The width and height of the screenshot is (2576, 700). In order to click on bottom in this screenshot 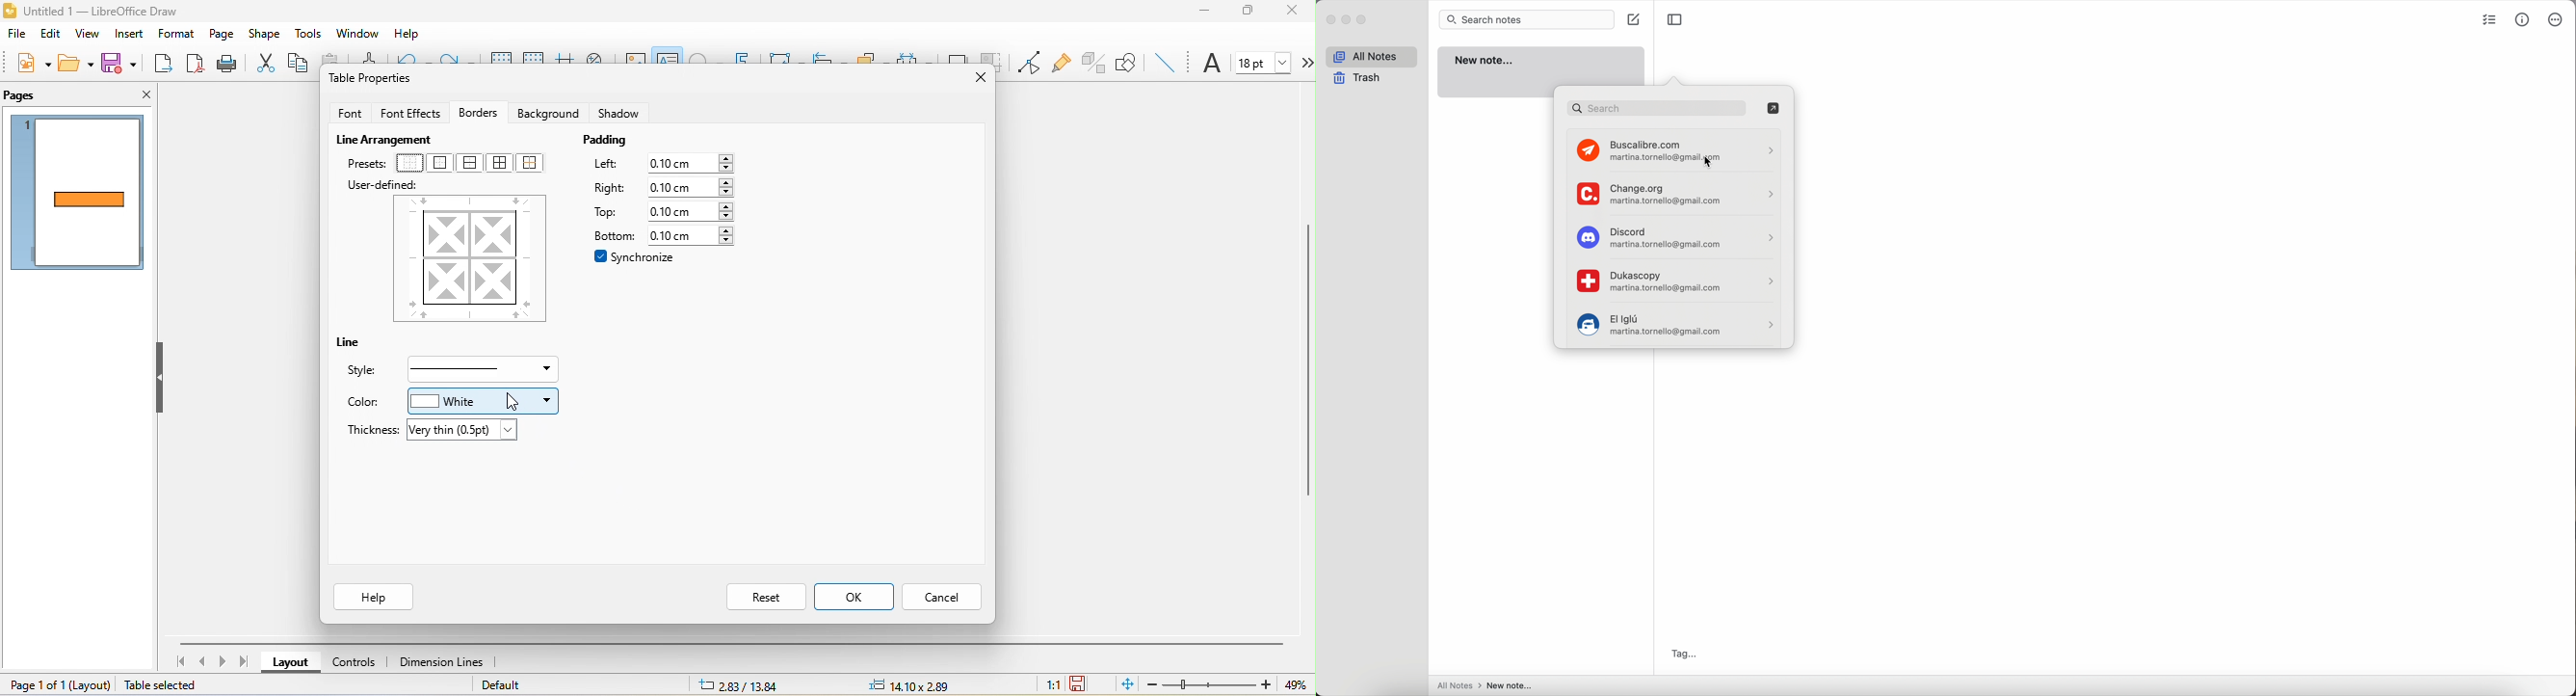, I will do `click(608, 234)`.